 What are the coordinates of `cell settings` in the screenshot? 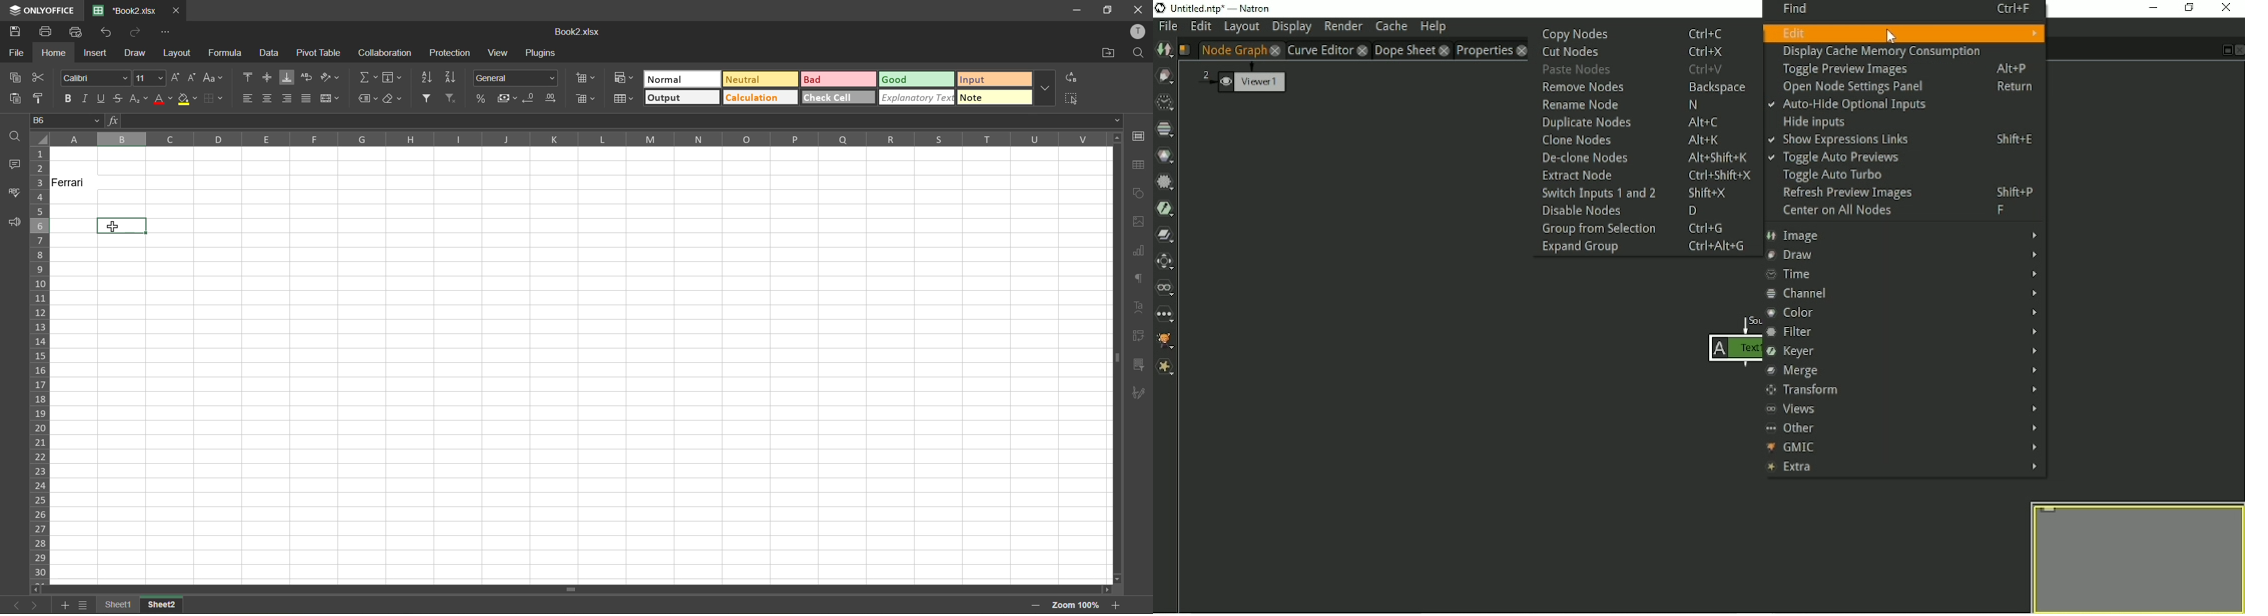 It's located at (1137, 137).